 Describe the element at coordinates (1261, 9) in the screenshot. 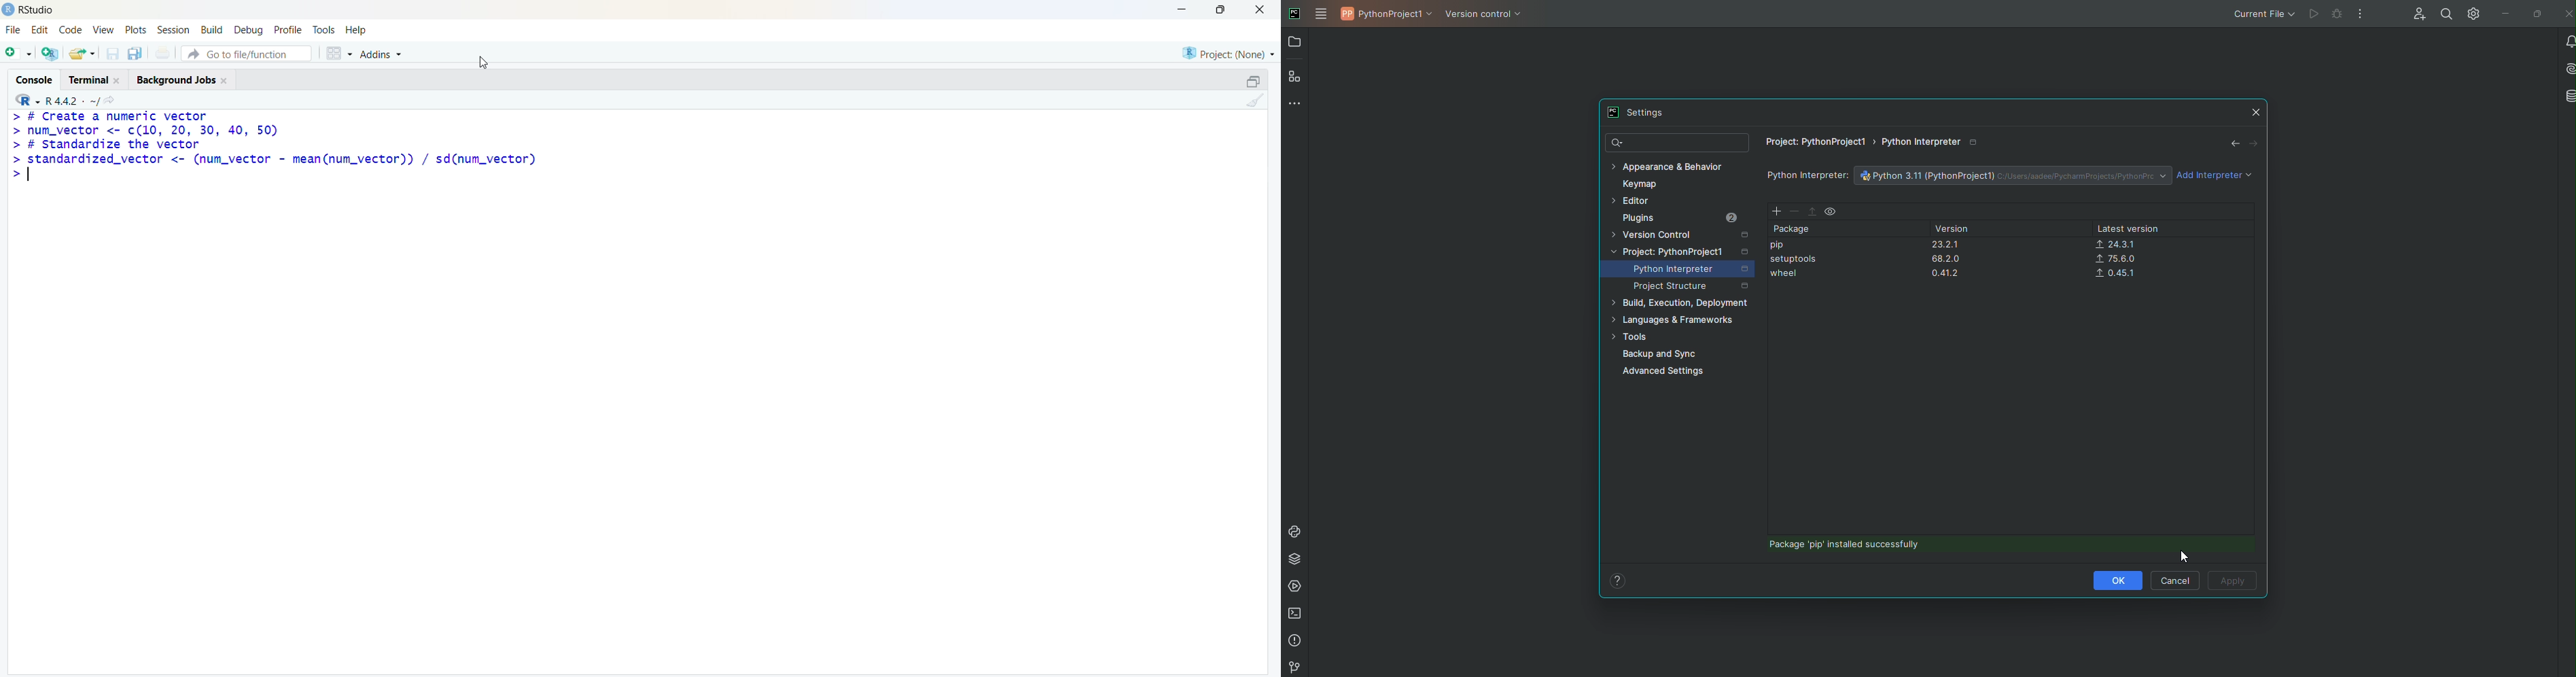

I see `close` at that location.